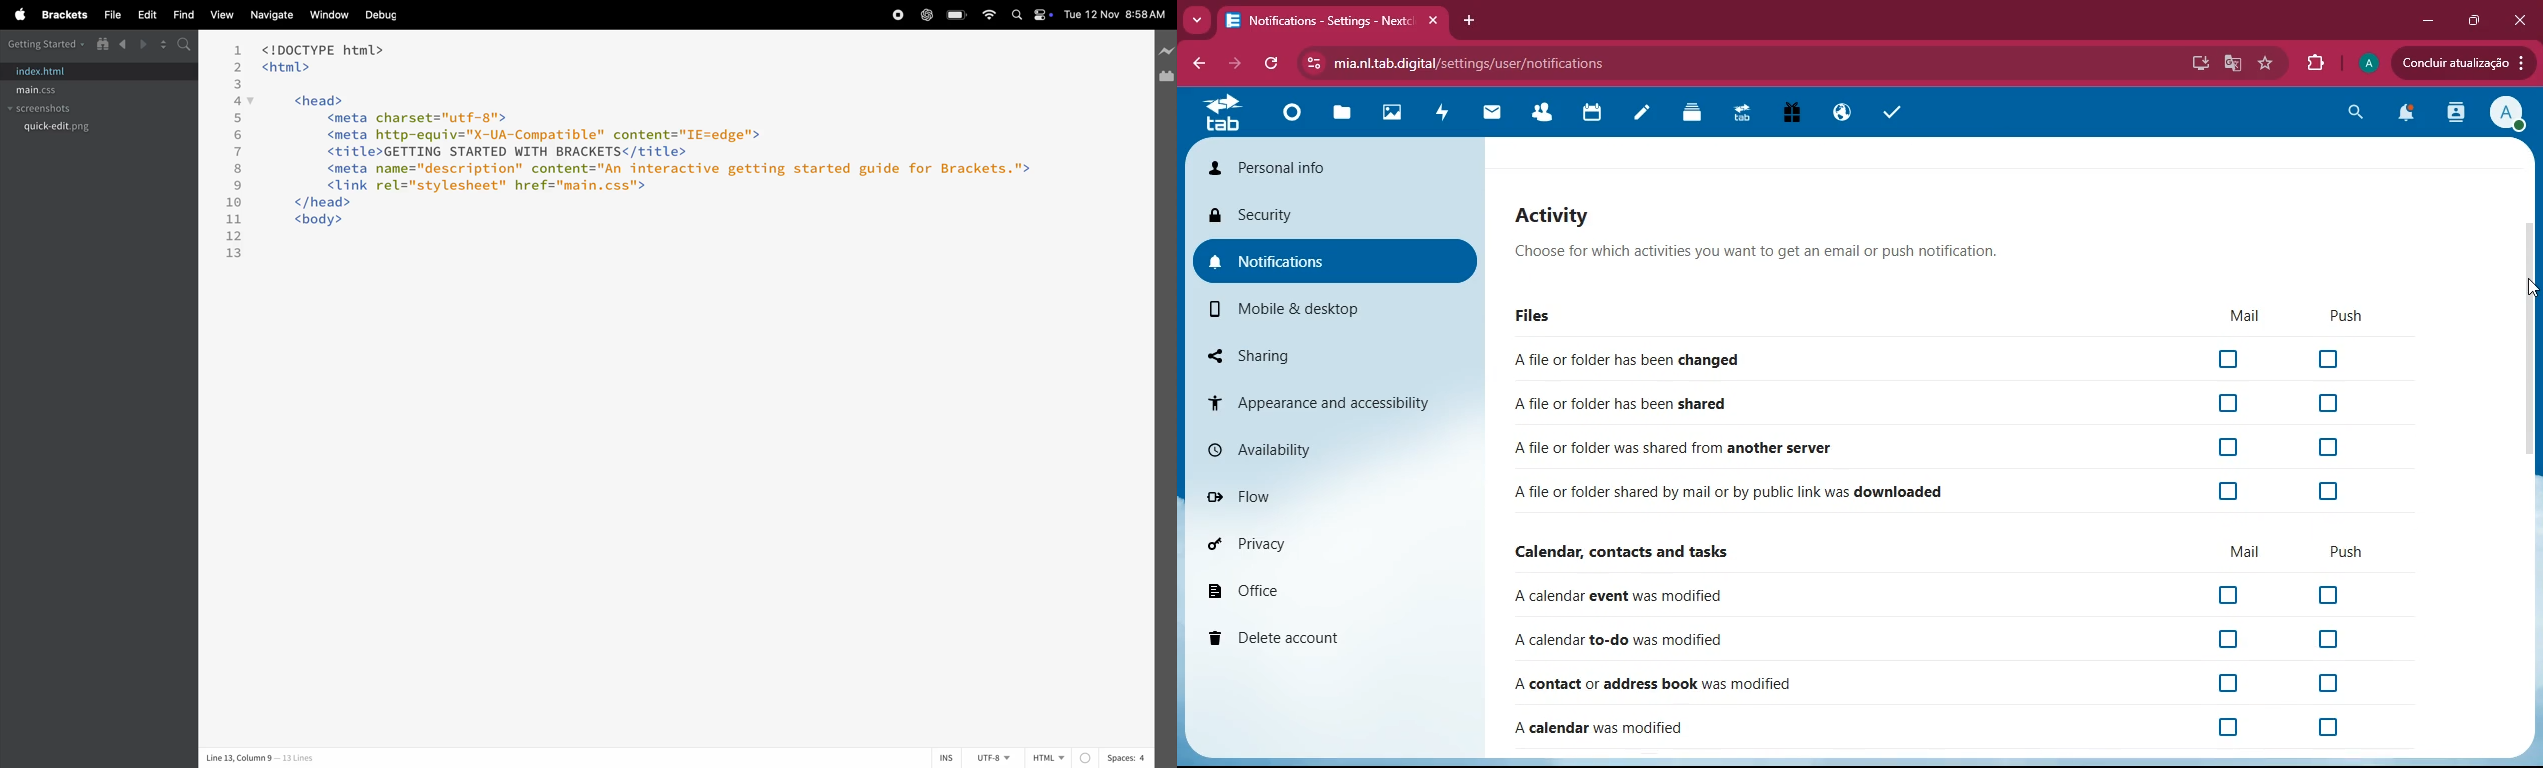 This screenshot has height=784, width=2548. Describe the element at coordinates (1602, 730) in the screenshot. I see `A calendar was modified` at that location.